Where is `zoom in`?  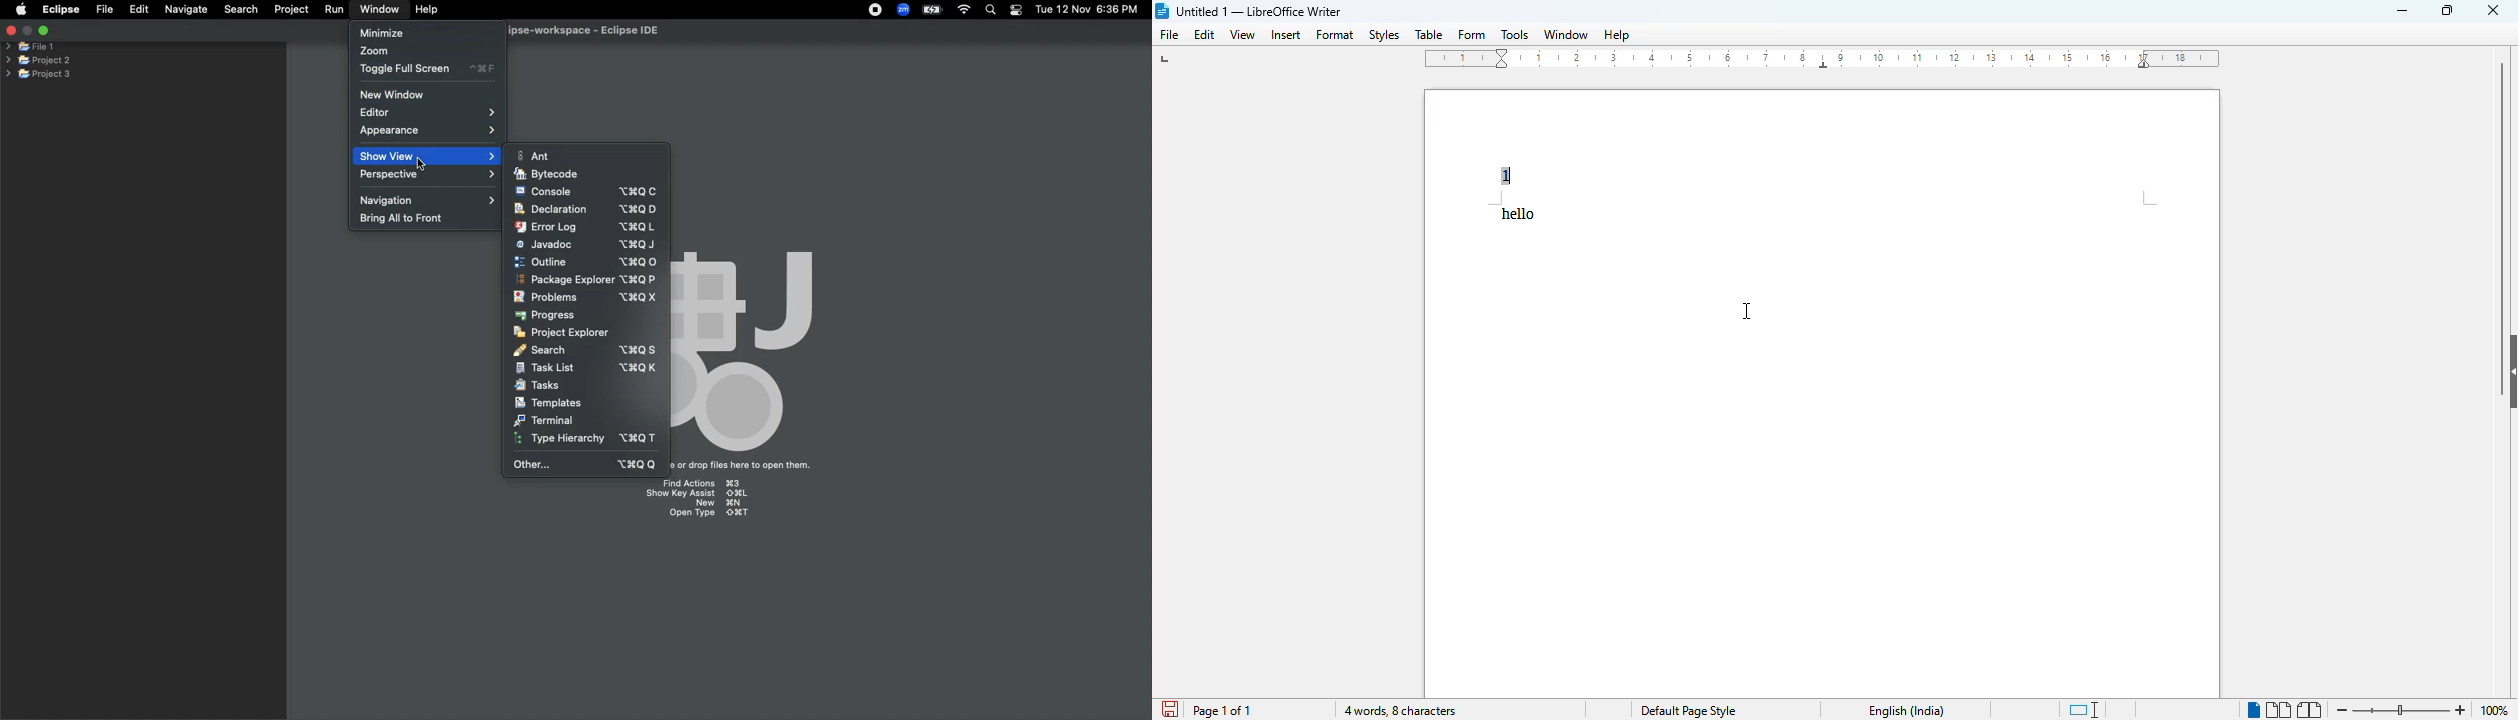
zoom in is located at coordinates (2463, 711).